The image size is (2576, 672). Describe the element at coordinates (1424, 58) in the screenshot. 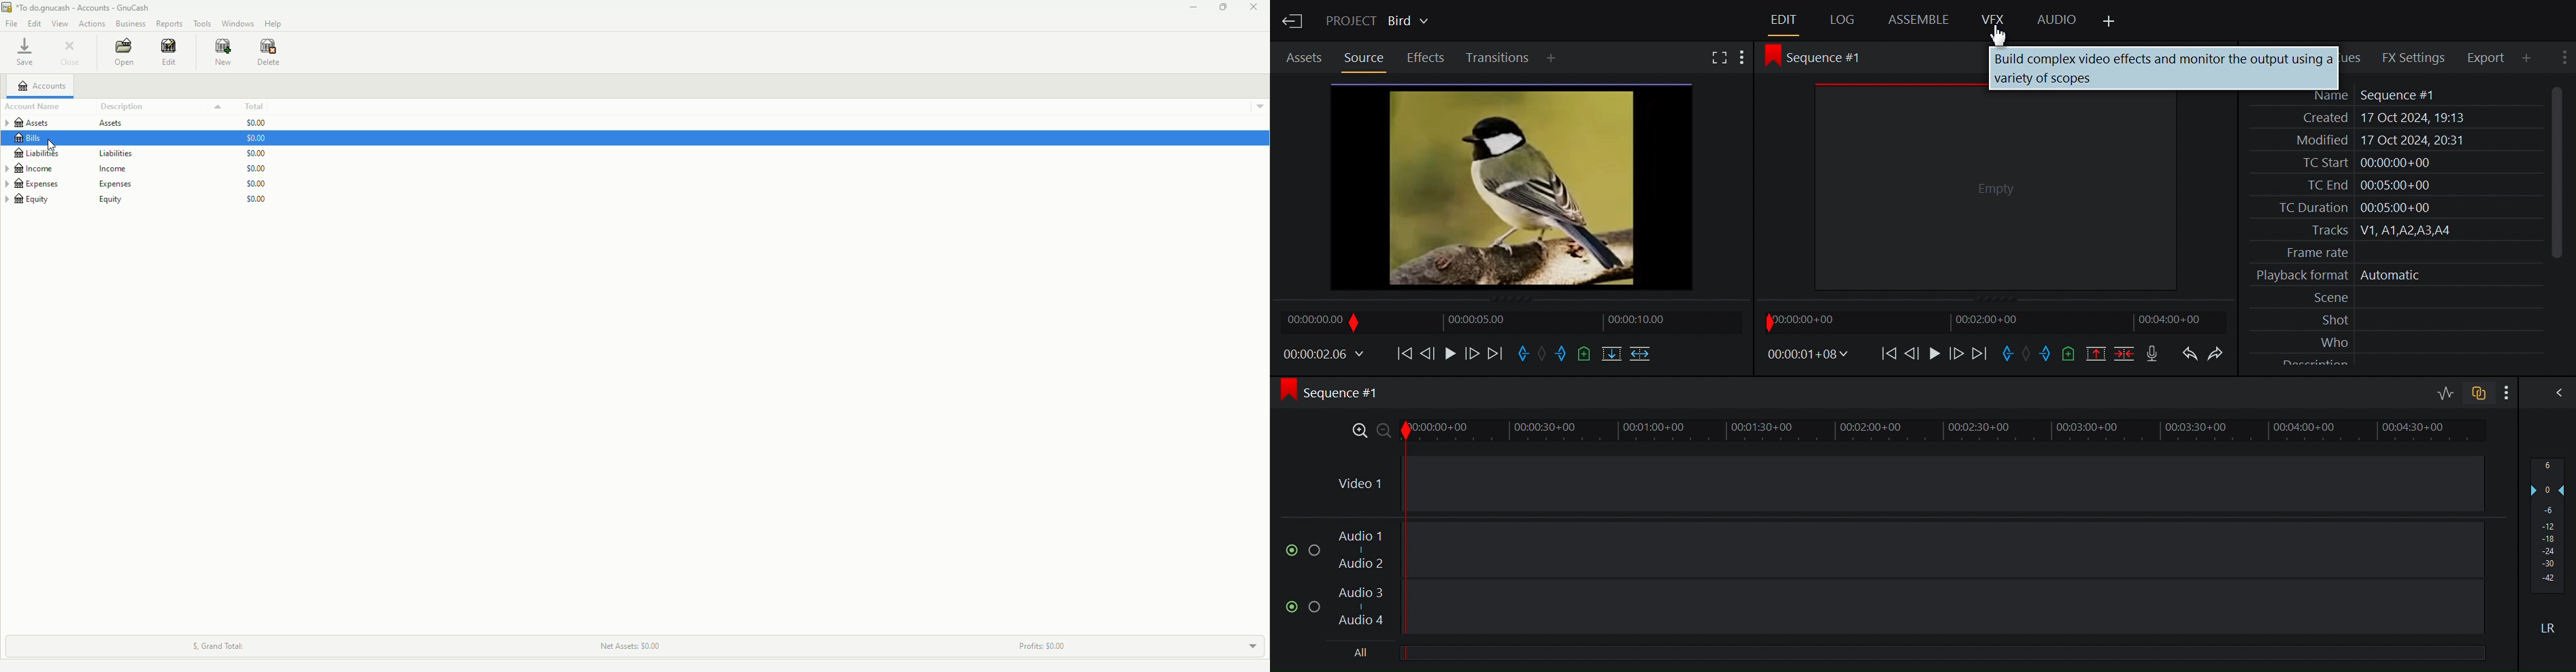

I see `Effects` at that location.